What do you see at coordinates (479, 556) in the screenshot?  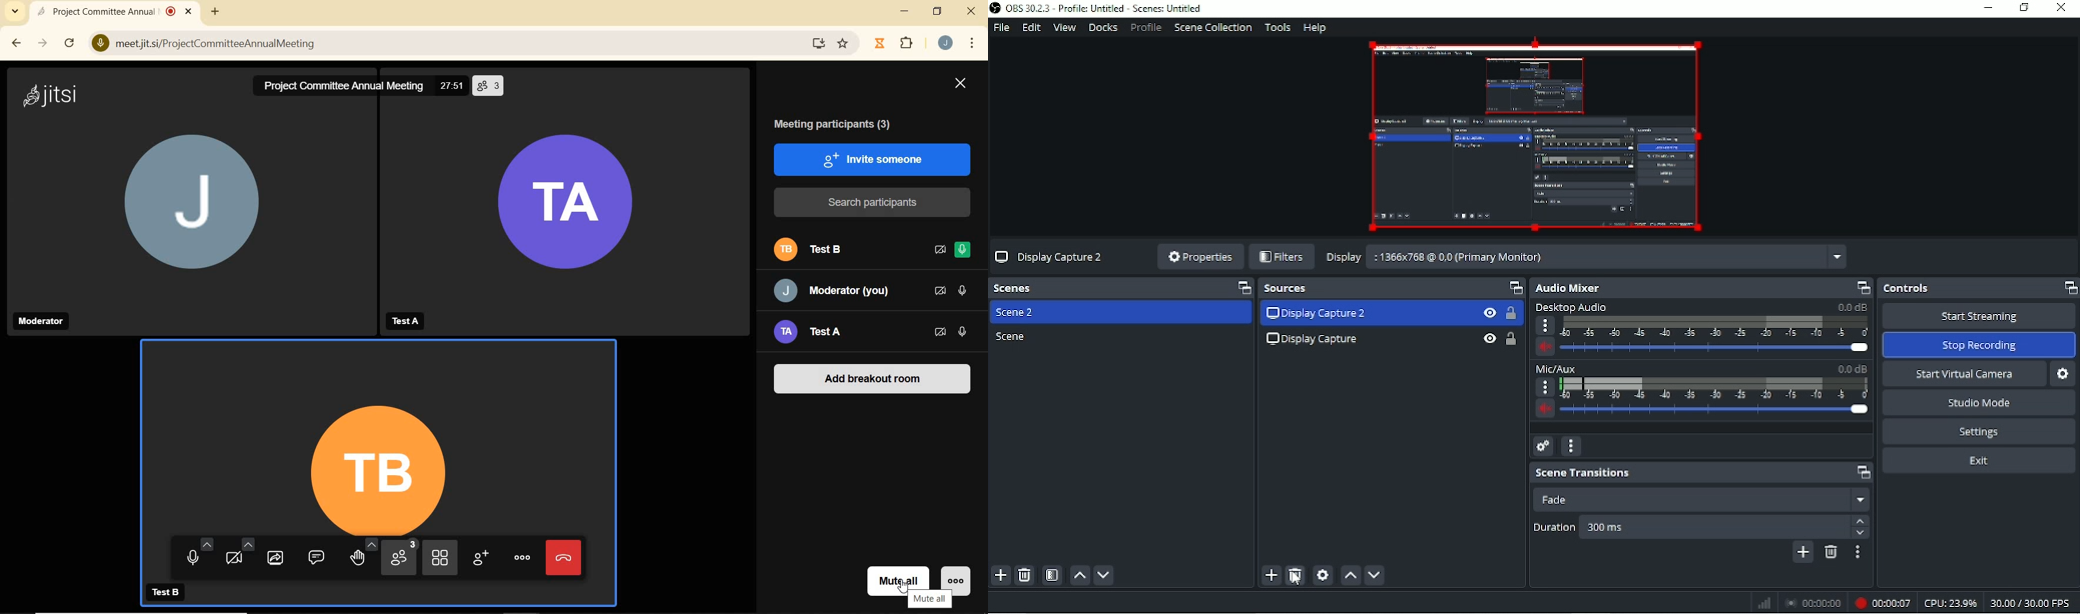 I see `INVITE PEOPLE` at bounding box center [479, 556].